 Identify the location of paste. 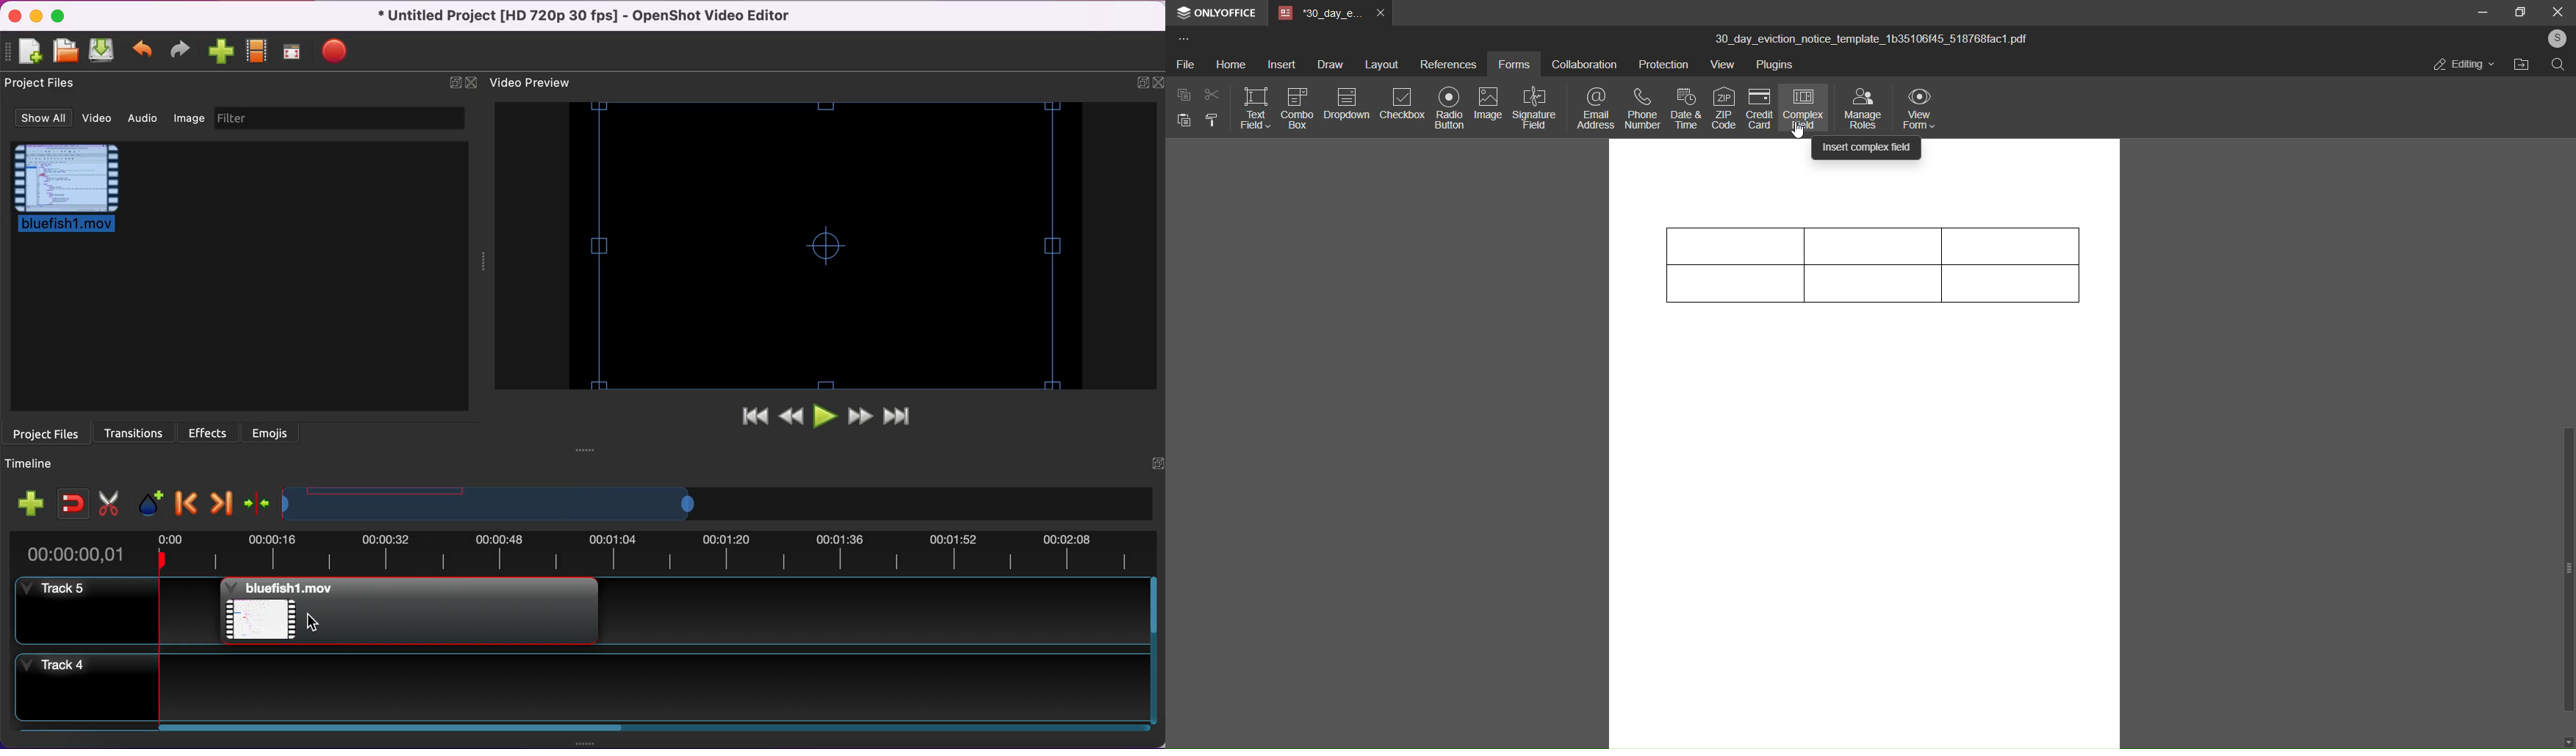
(1181, 122).